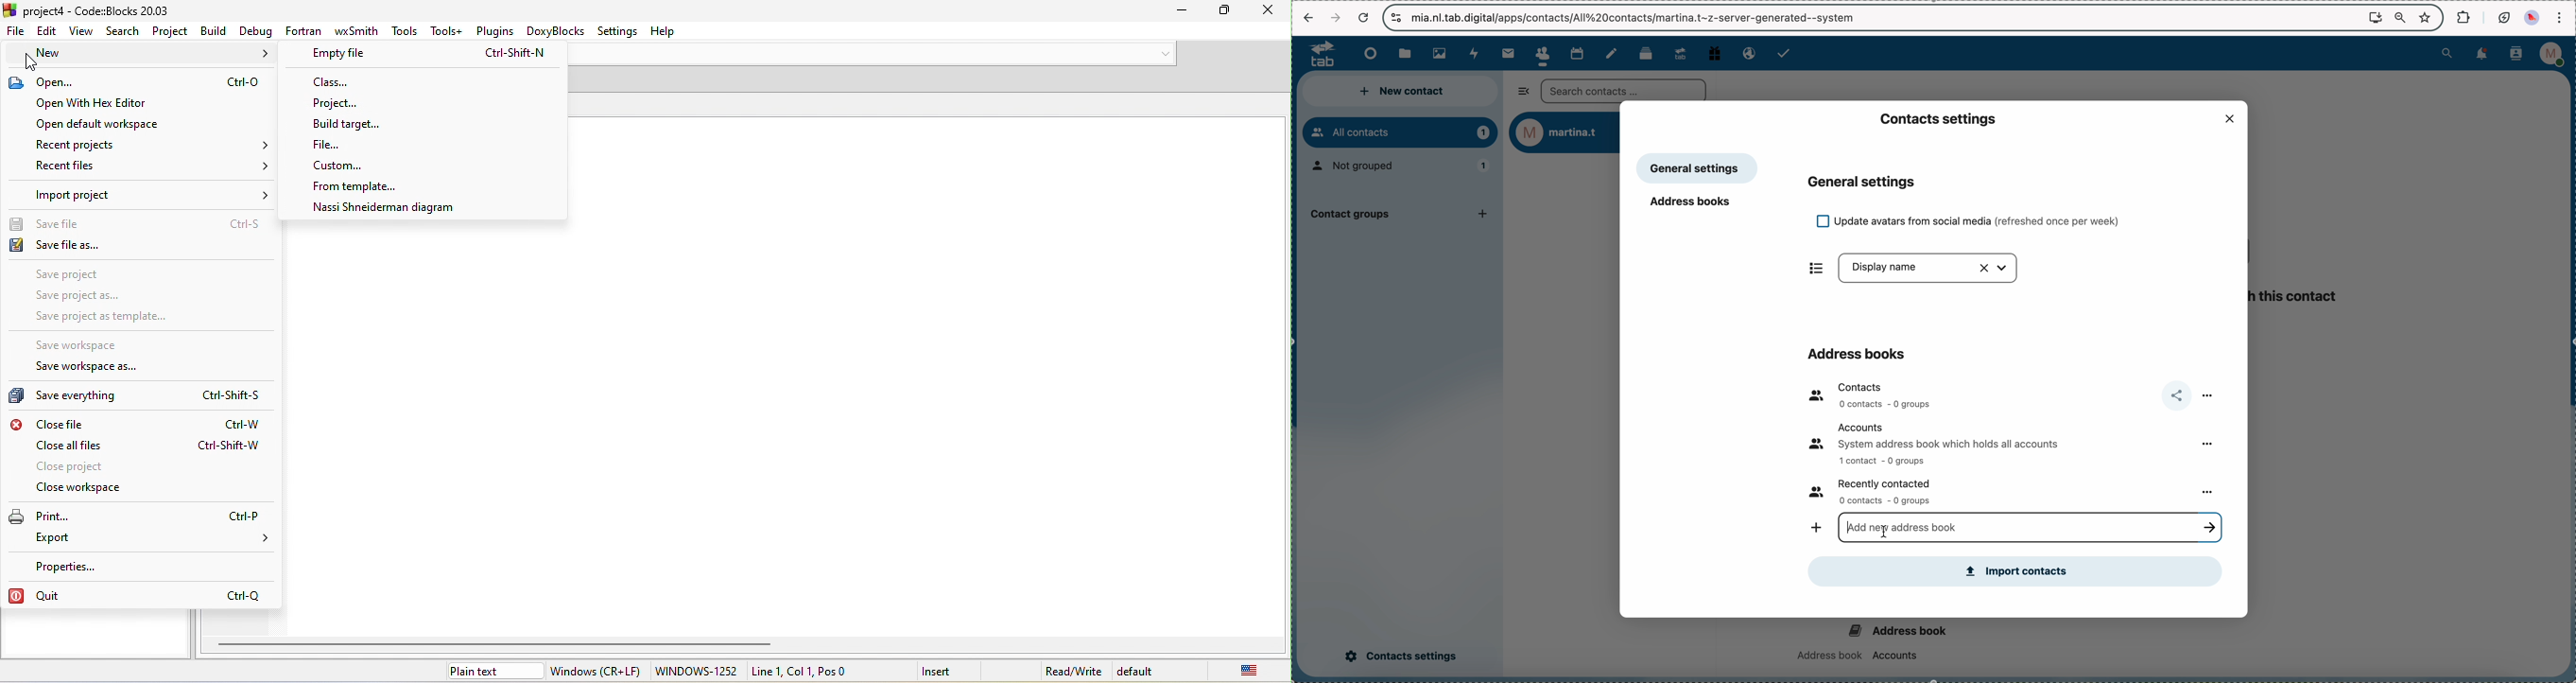  I want to click on customize and control Google Chrome, so click(2562, 16).